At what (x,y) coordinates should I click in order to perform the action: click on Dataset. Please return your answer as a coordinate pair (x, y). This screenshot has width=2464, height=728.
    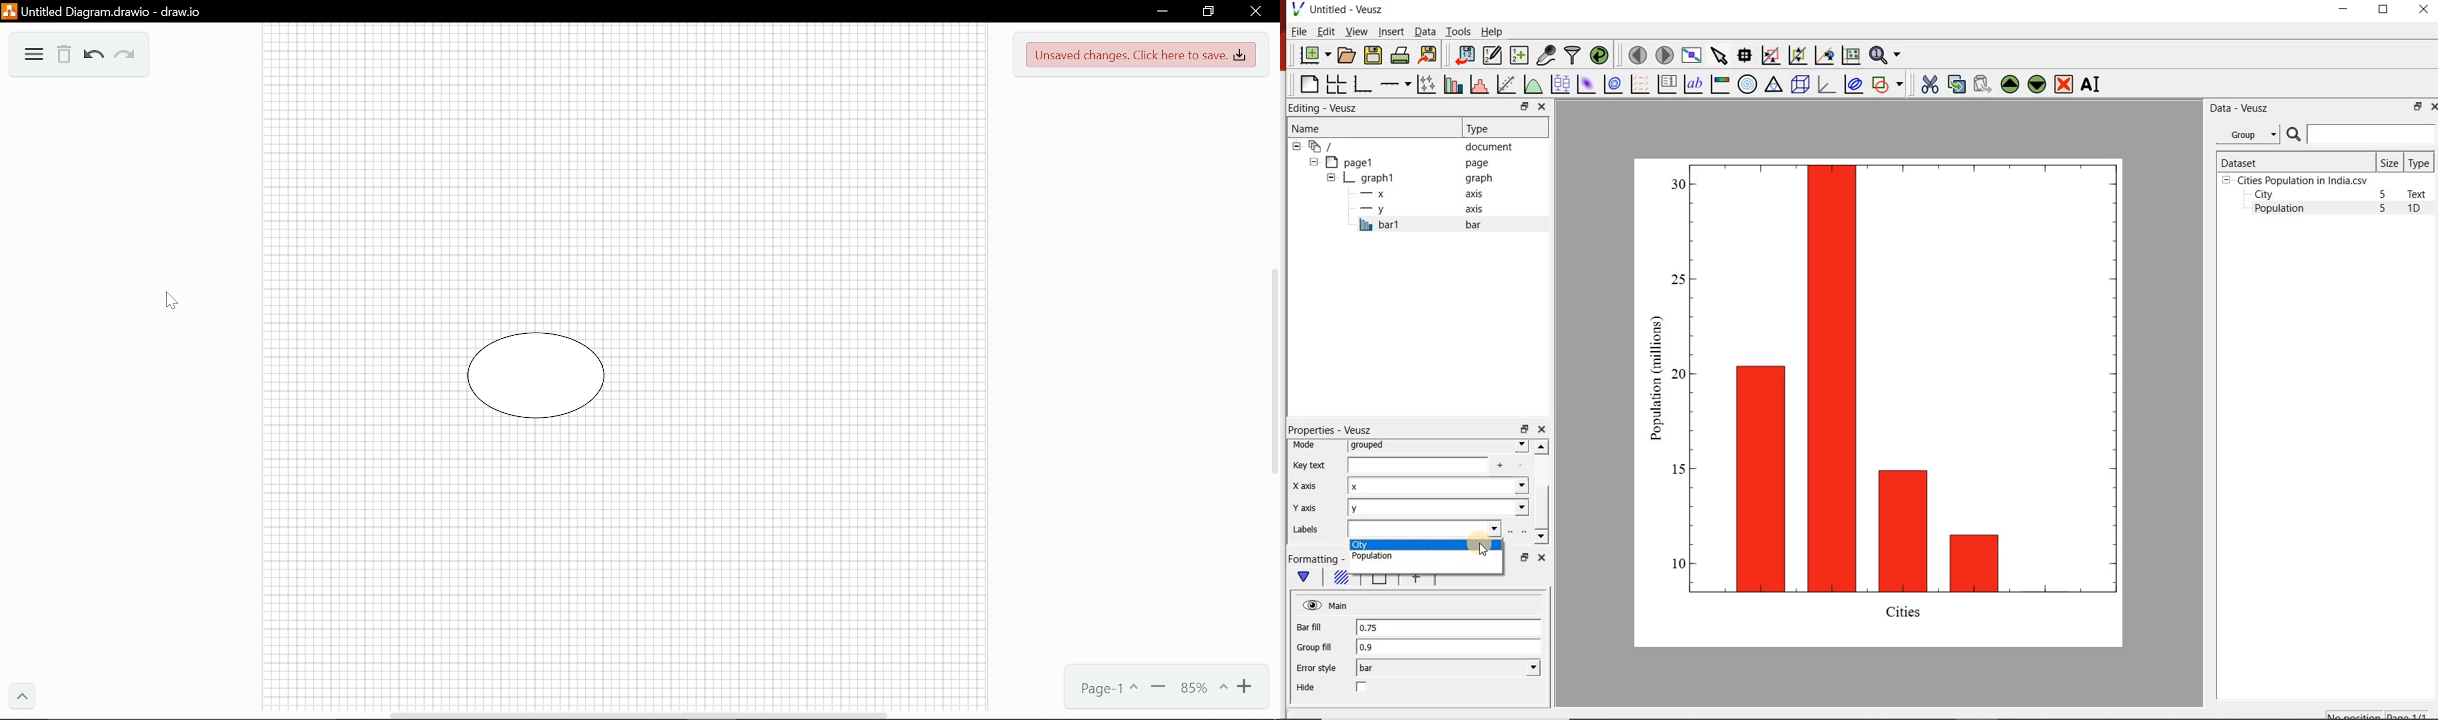
    Looking at the image, I should click on (2294, 161).